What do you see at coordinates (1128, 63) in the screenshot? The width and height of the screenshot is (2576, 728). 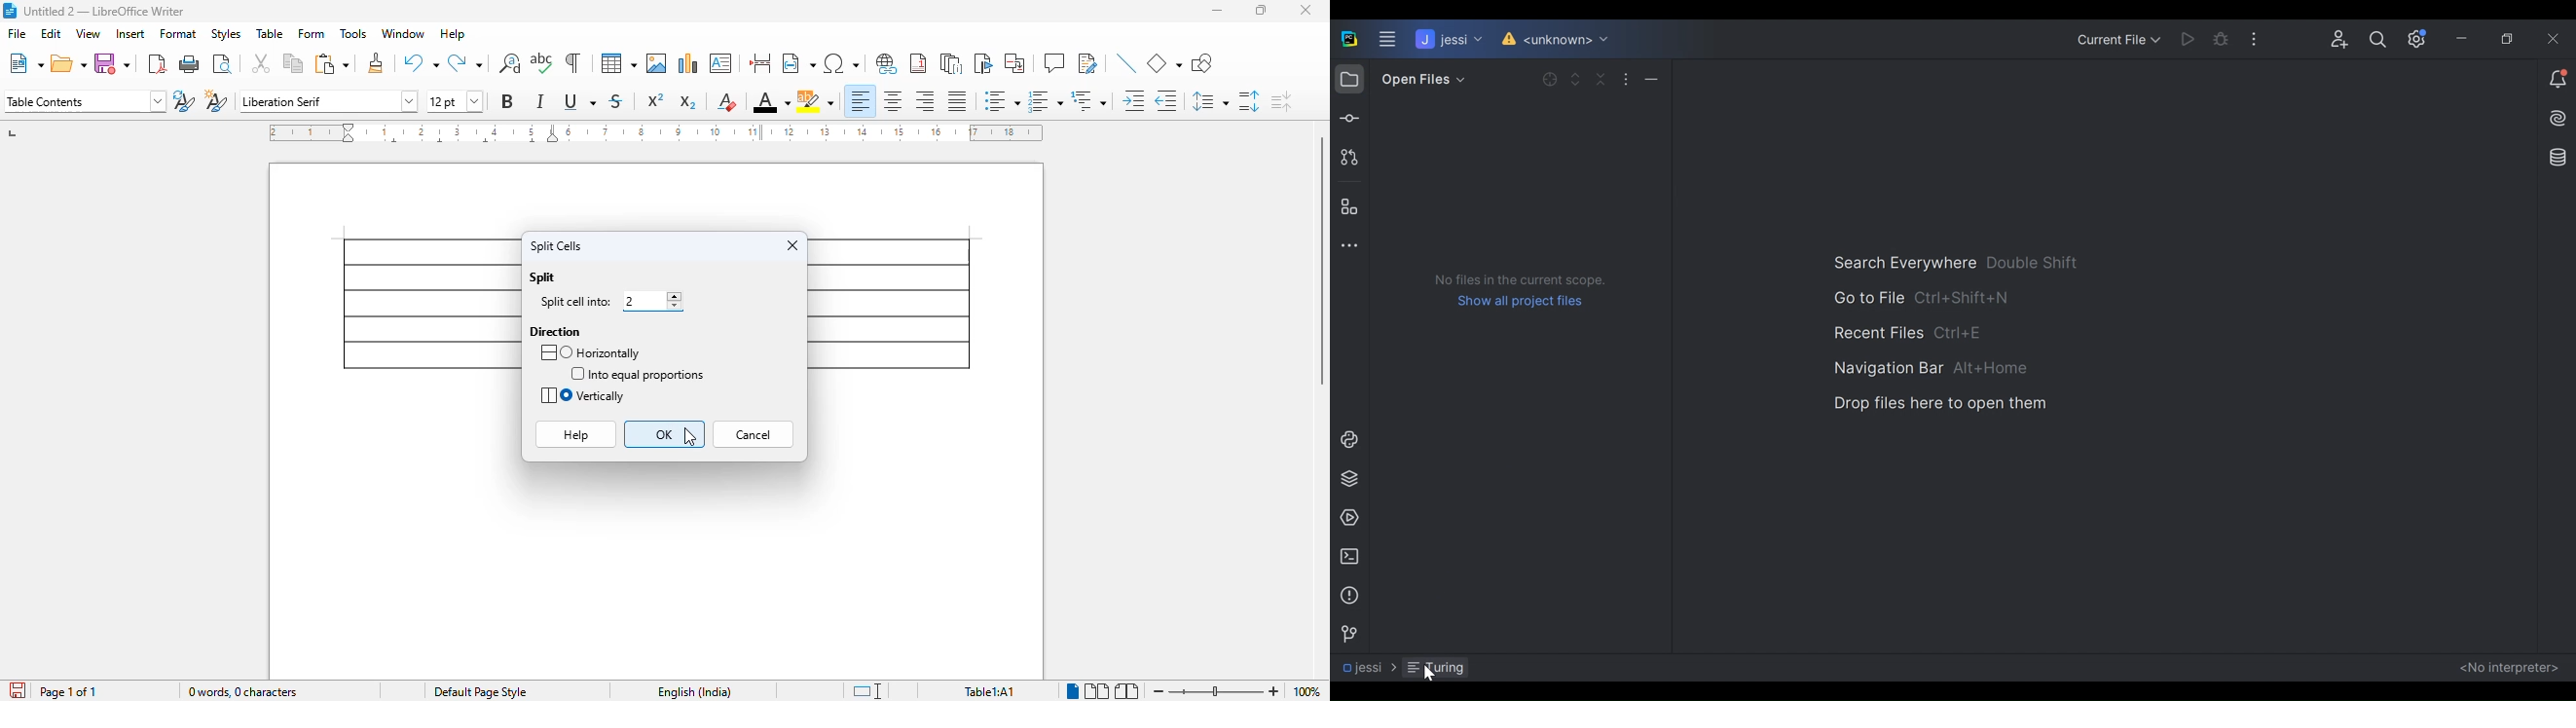 I see `insert line` at bounding box center [1128, 63].